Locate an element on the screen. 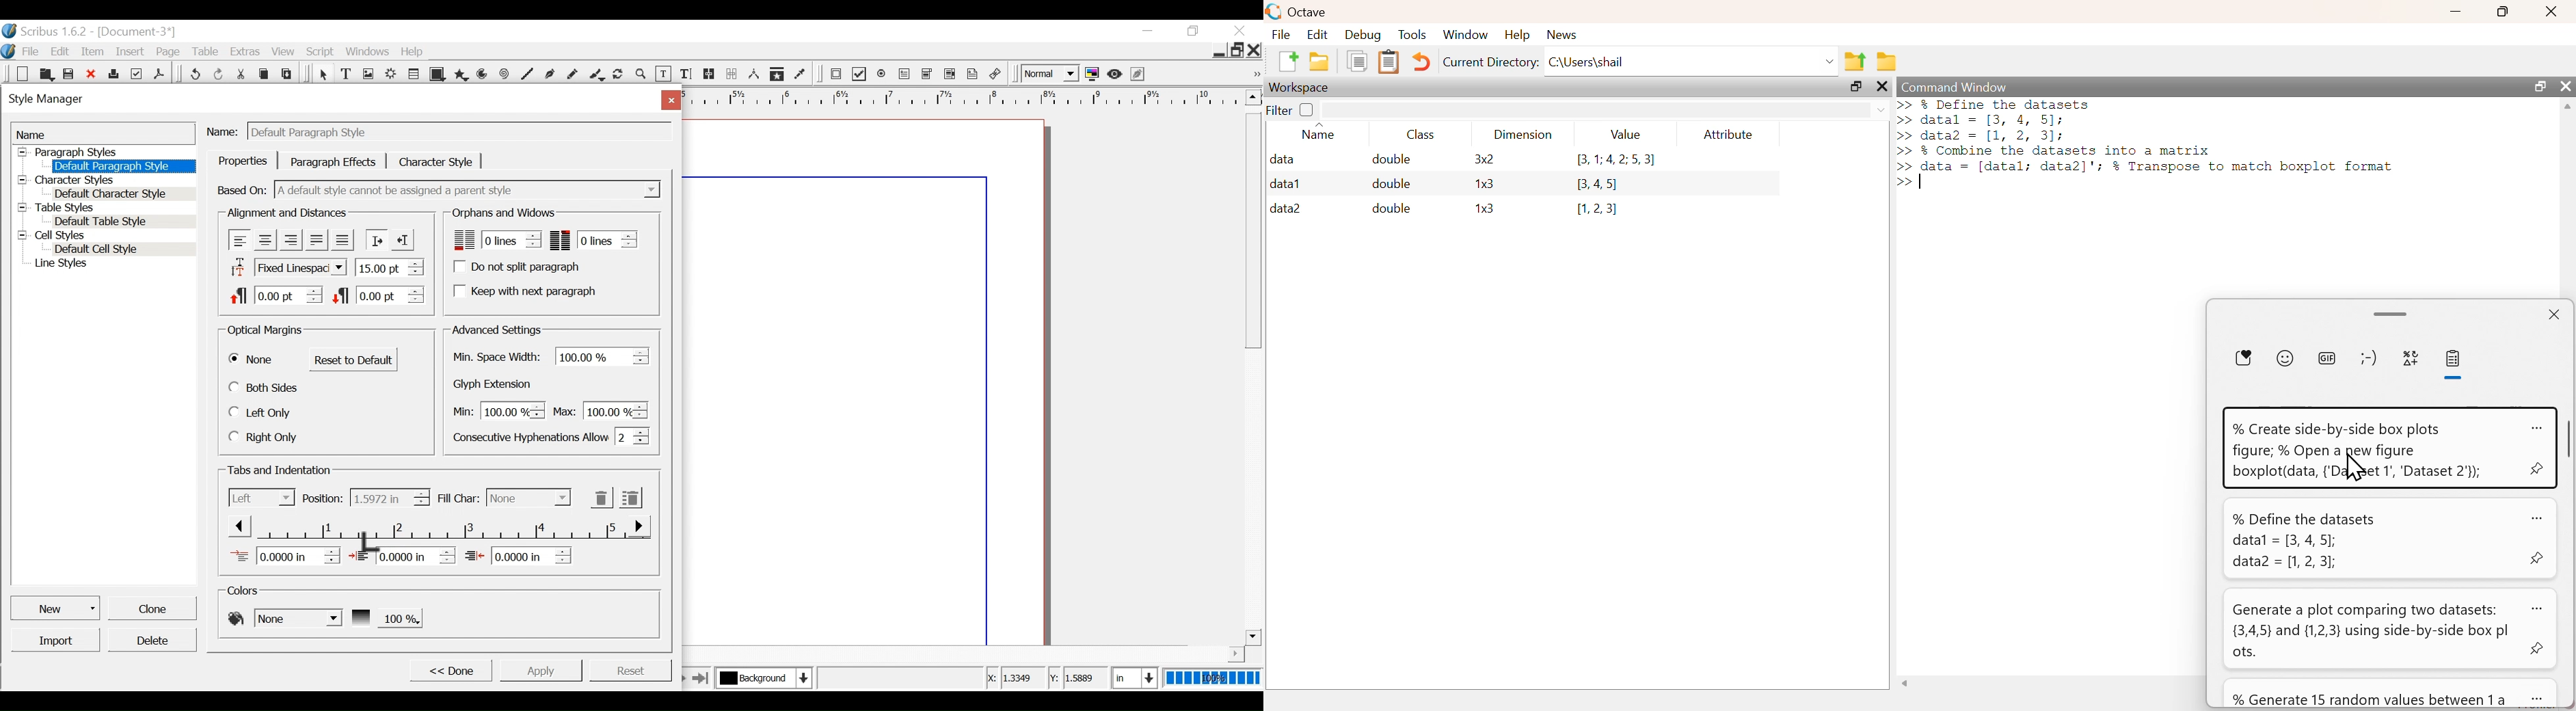 The image size is (2576, 728). Clipboard is located at coordinates (1388, 62).